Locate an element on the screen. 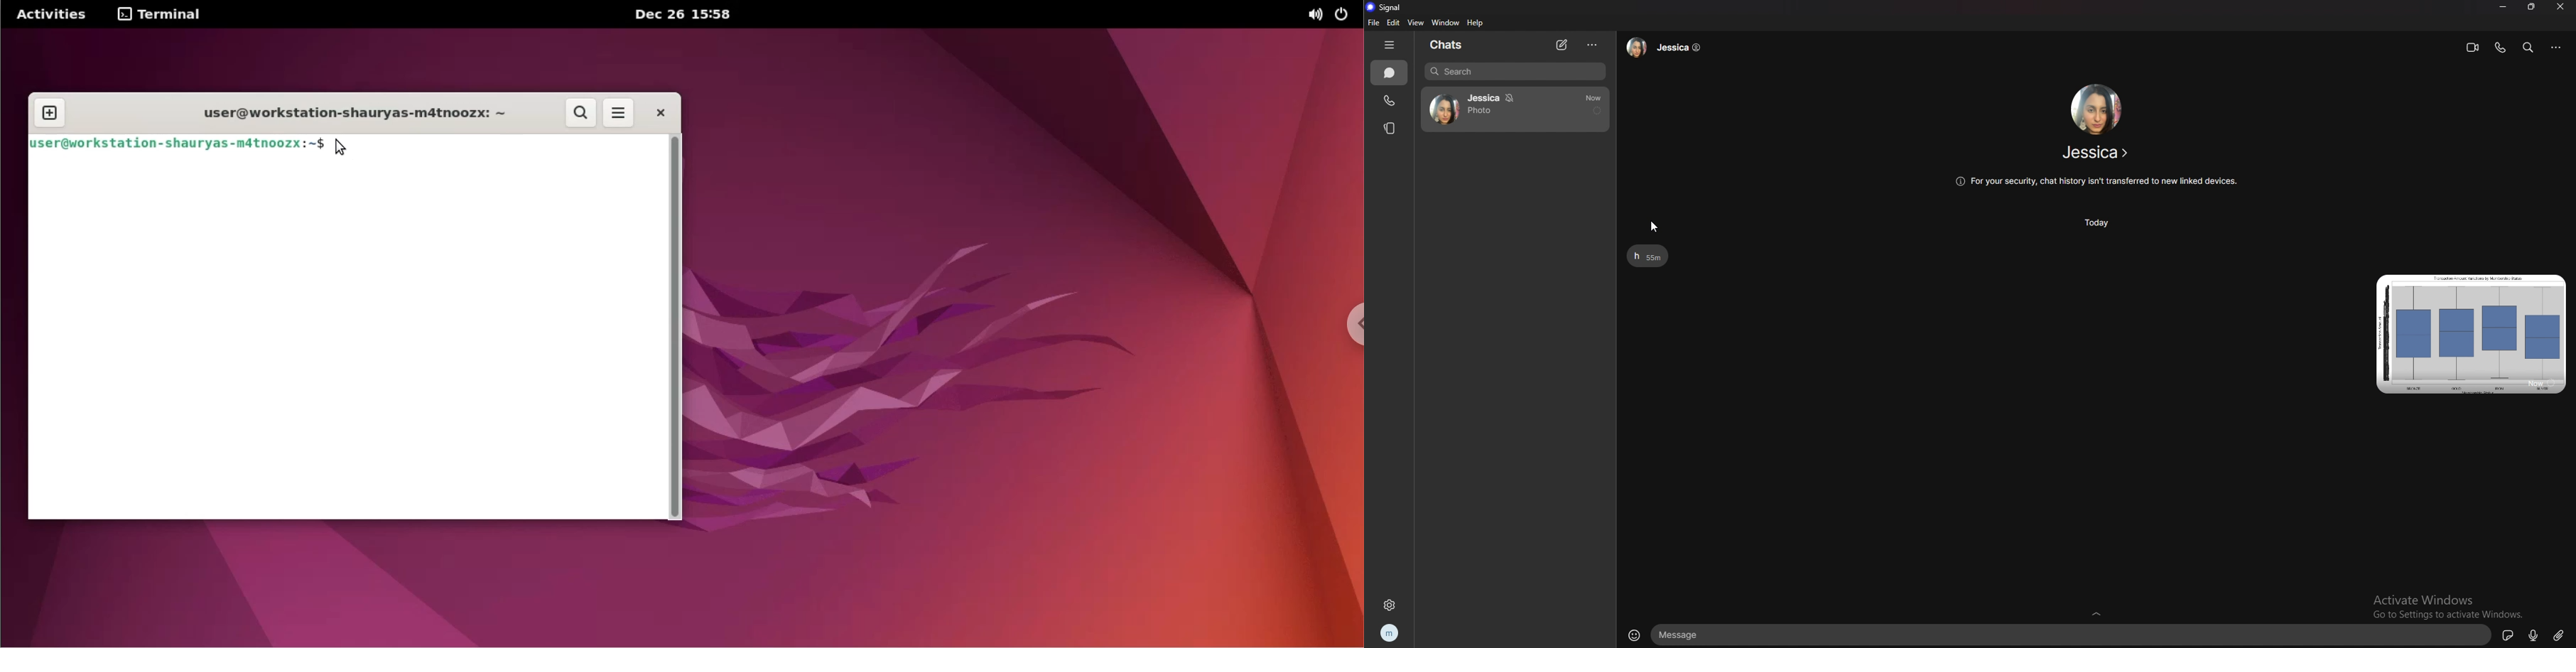  text is located at coordinates (1649, 256).